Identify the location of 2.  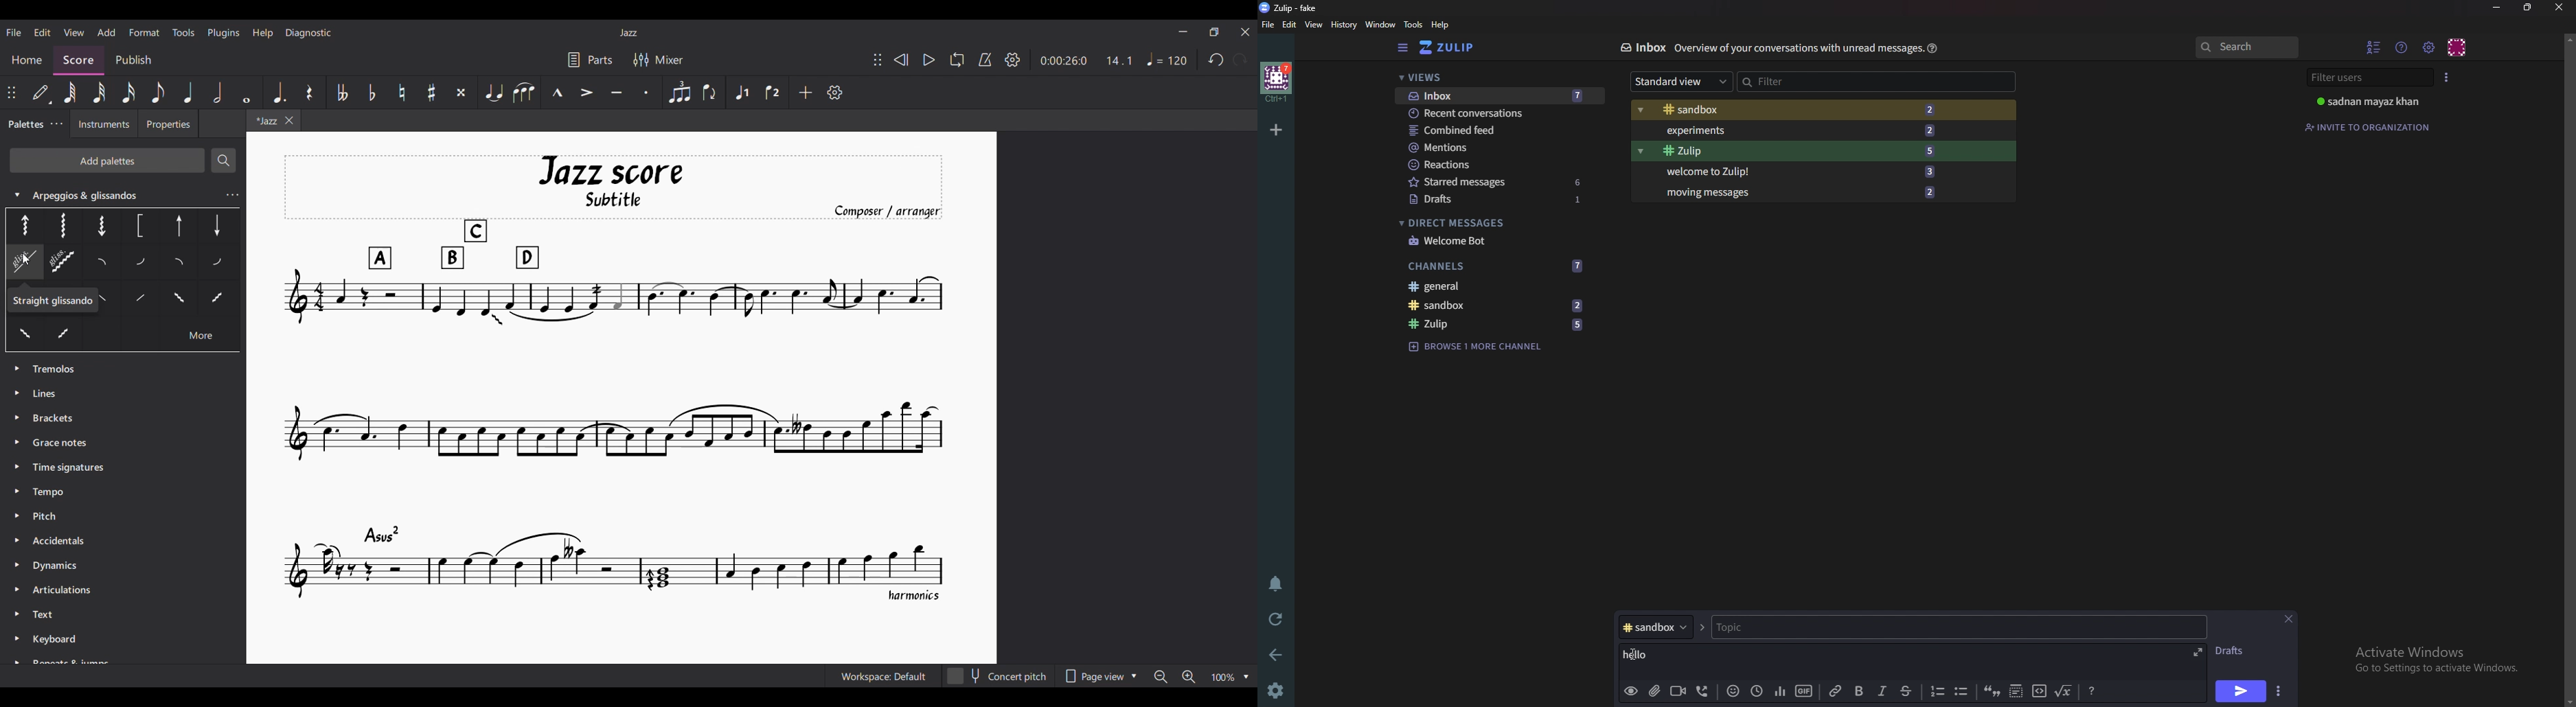
(1933, 192).